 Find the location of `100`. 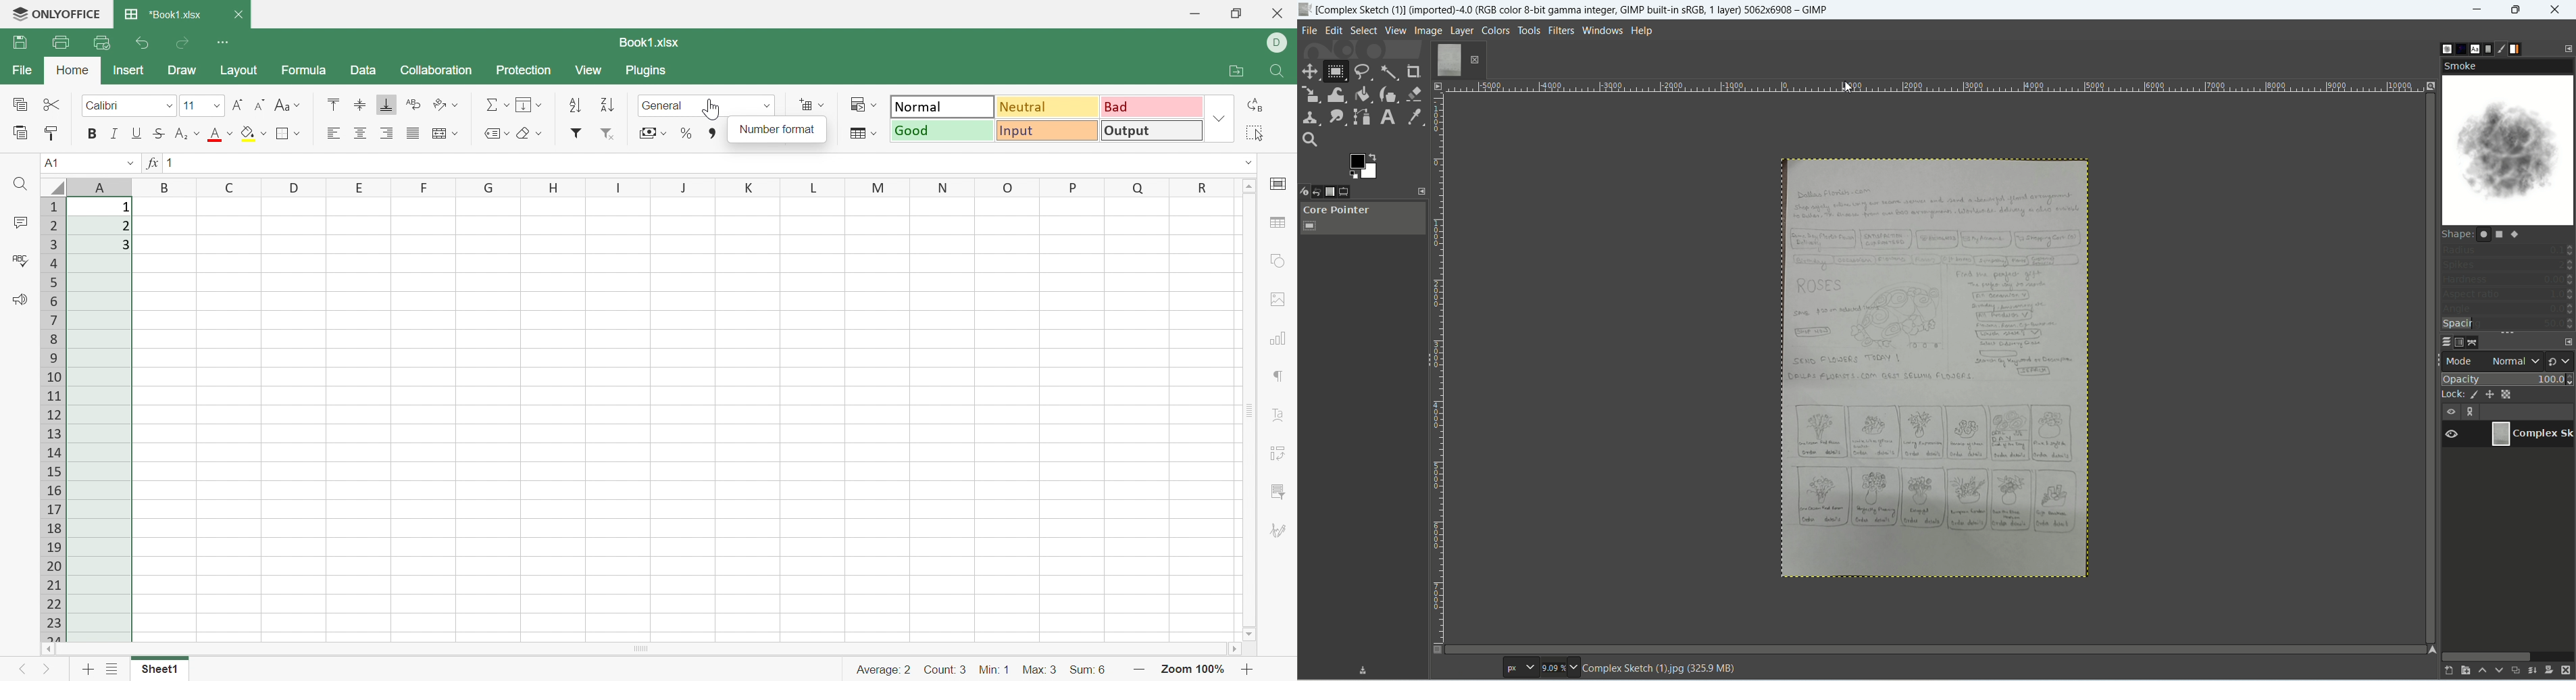

100 is located at coordinates (2550, 380).